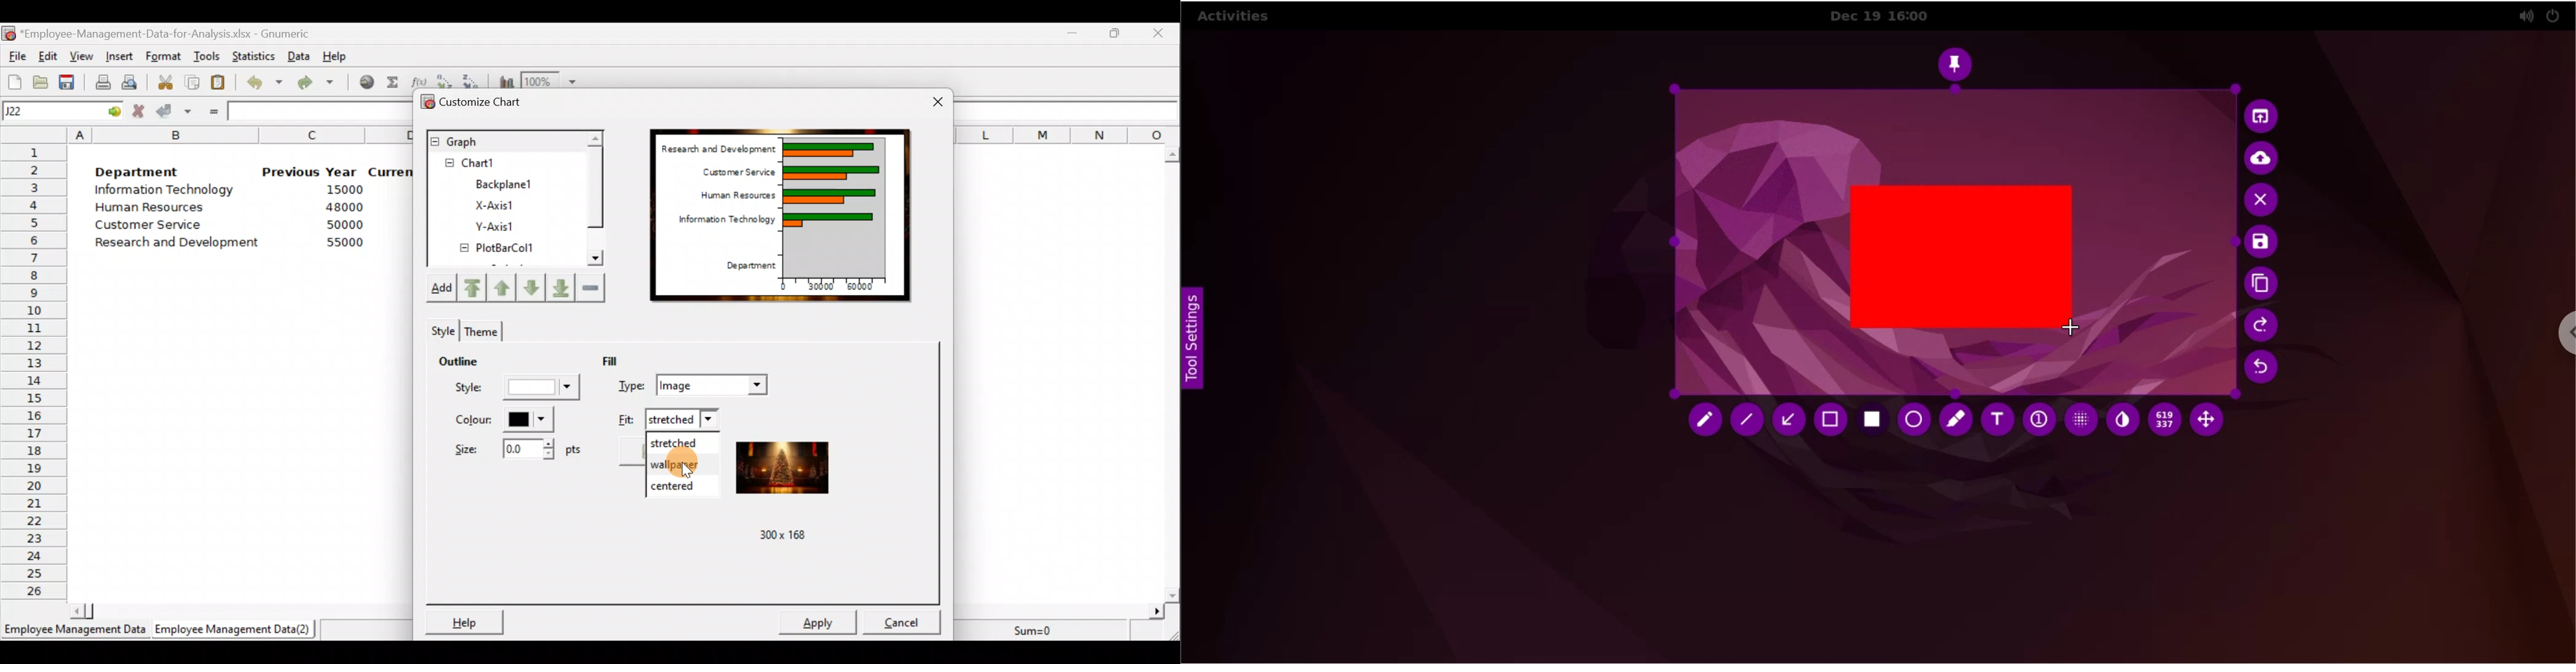  I want to click on Move downward, so click(558, 285).